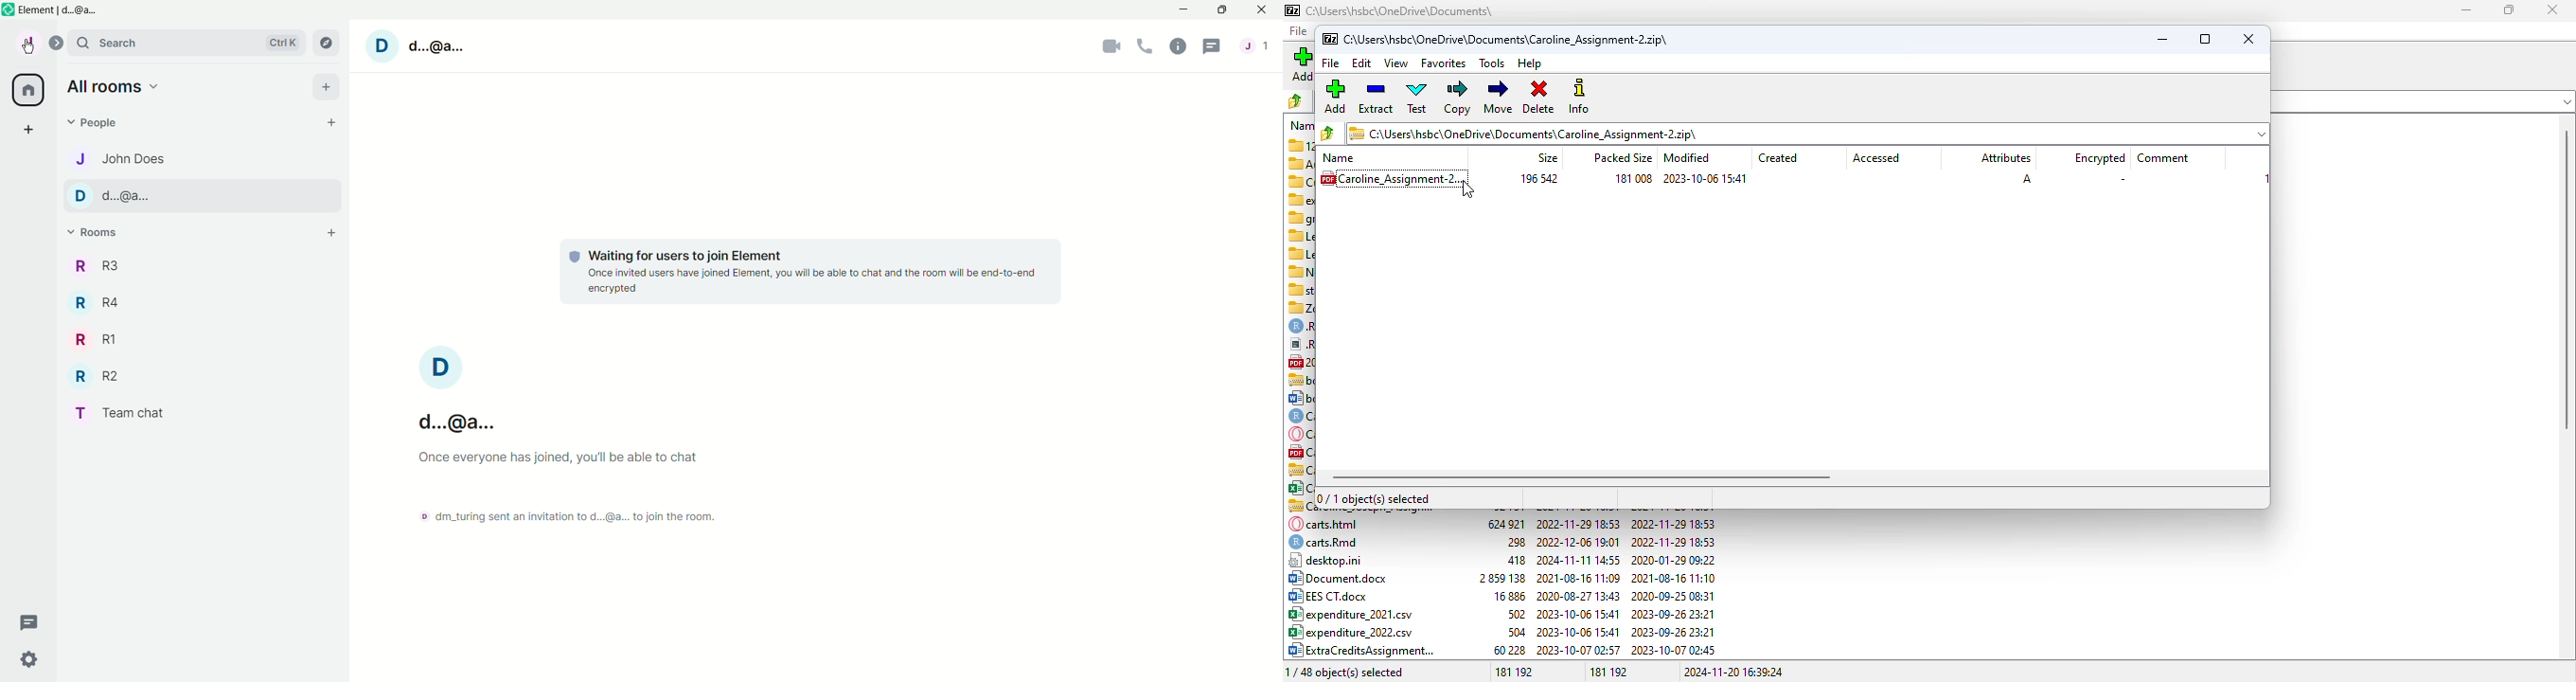  Describe the element at coordinates (29, 622) in the screenshot. I see `Threads` at that location.